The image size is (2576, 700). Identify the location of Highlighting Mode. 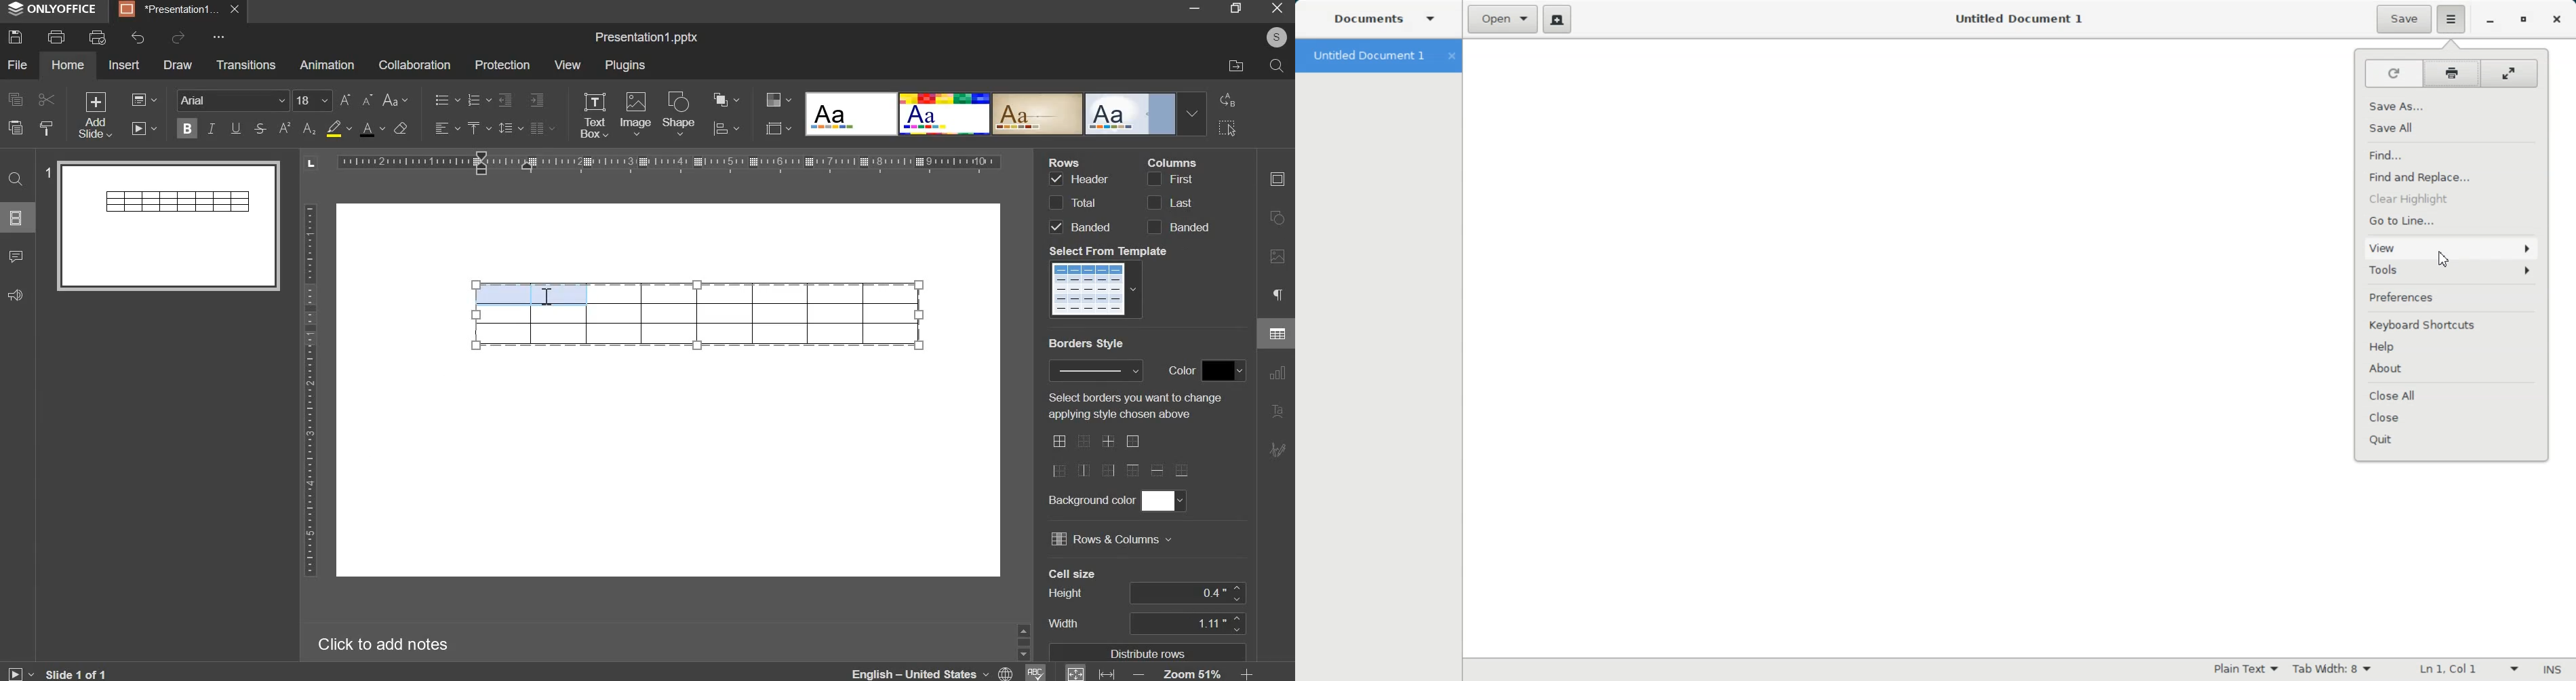
(2246, 670).